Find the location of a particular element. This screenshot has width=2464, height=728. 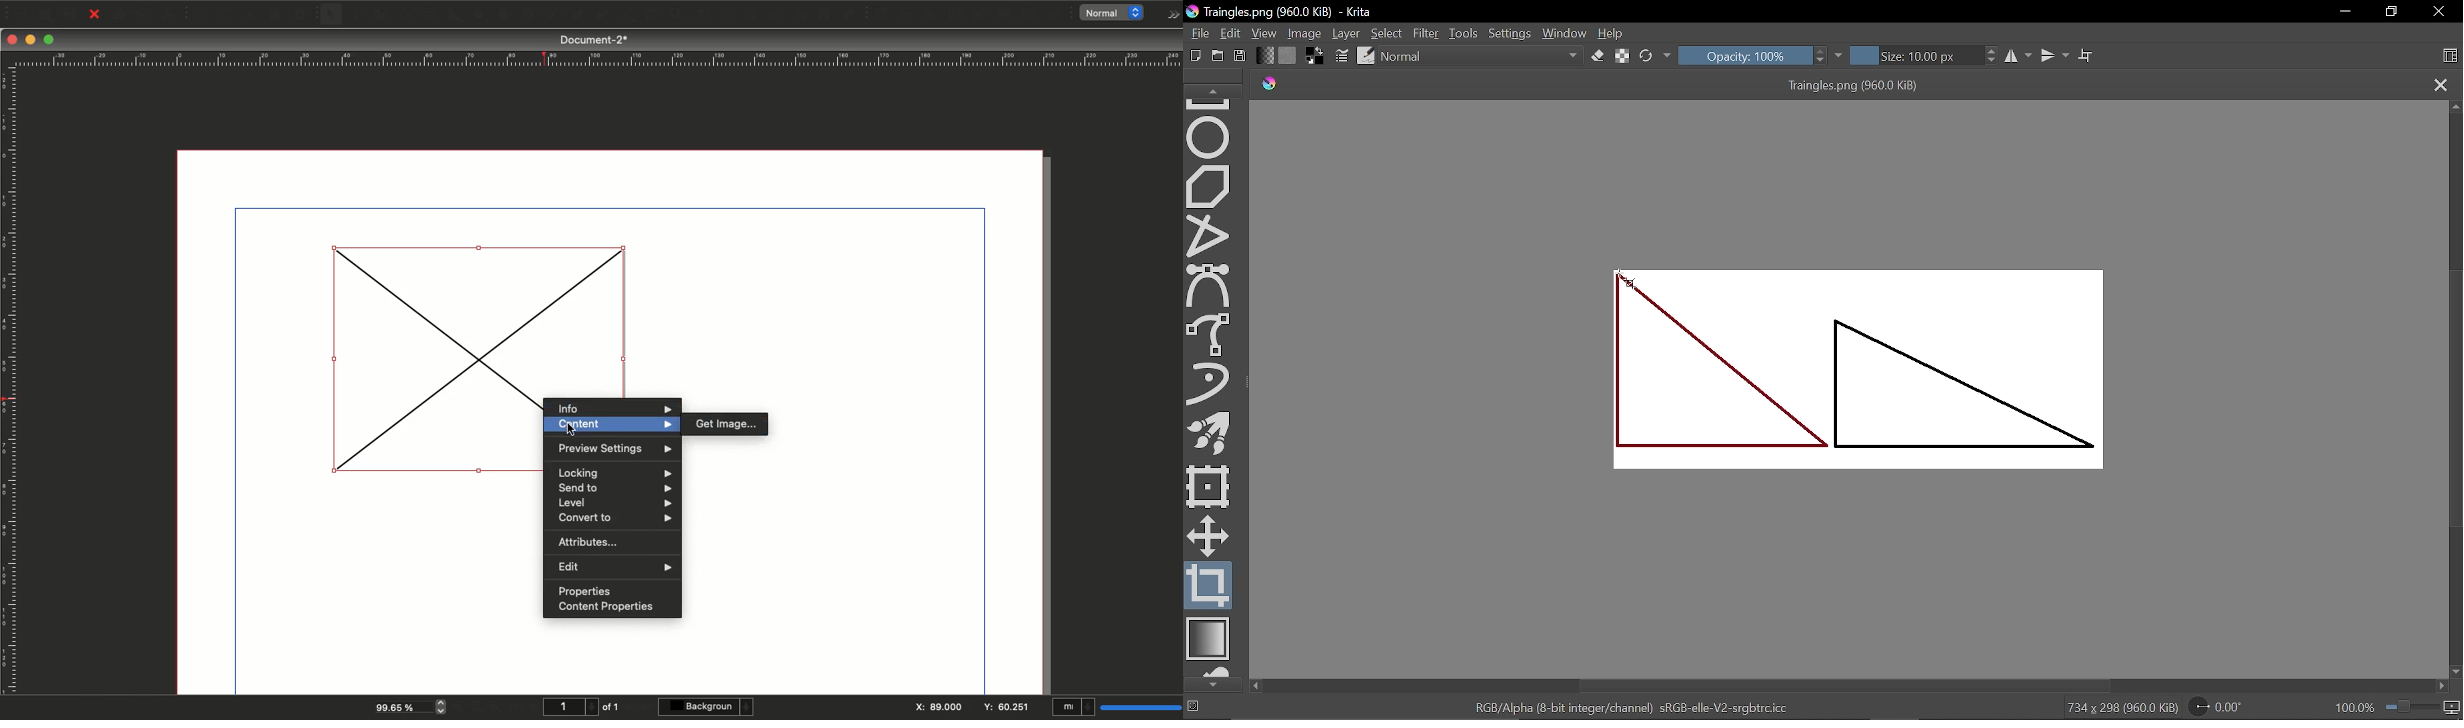

y: 60.251 is located at coordinates (1005, 705).